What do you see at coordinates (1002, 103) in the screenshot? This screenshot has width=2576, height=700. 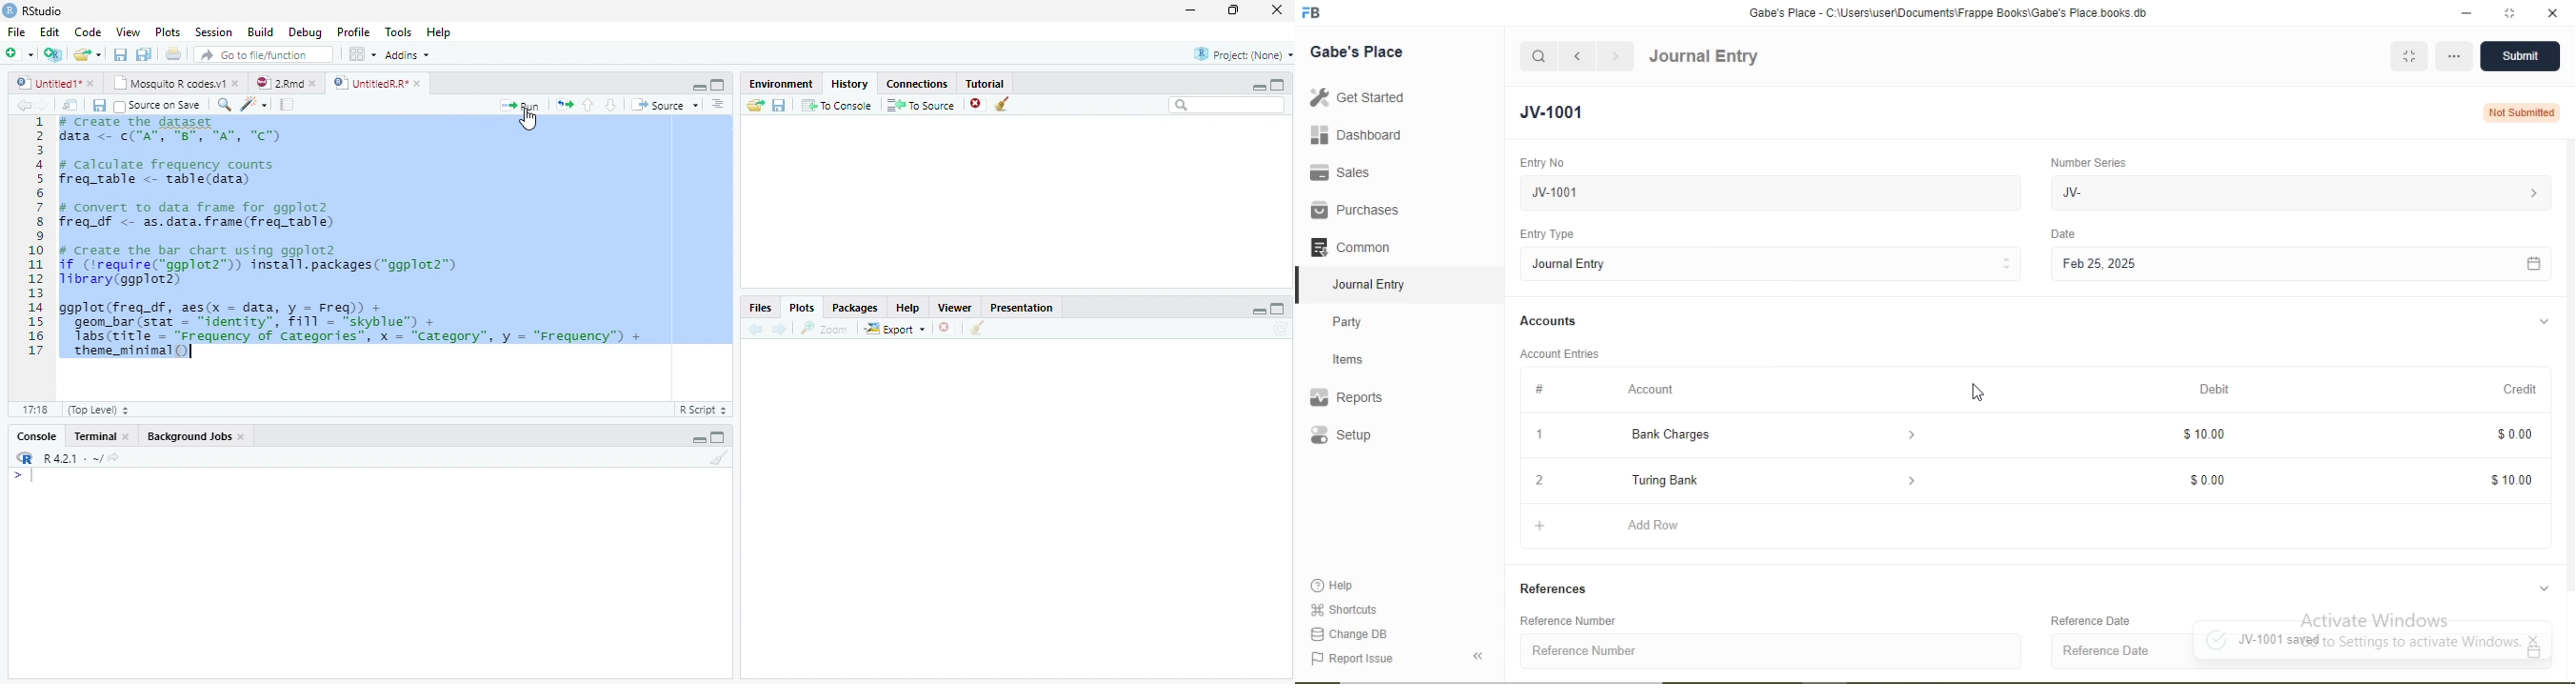 I see `Clear Console` at bounding box center [1002, 103].